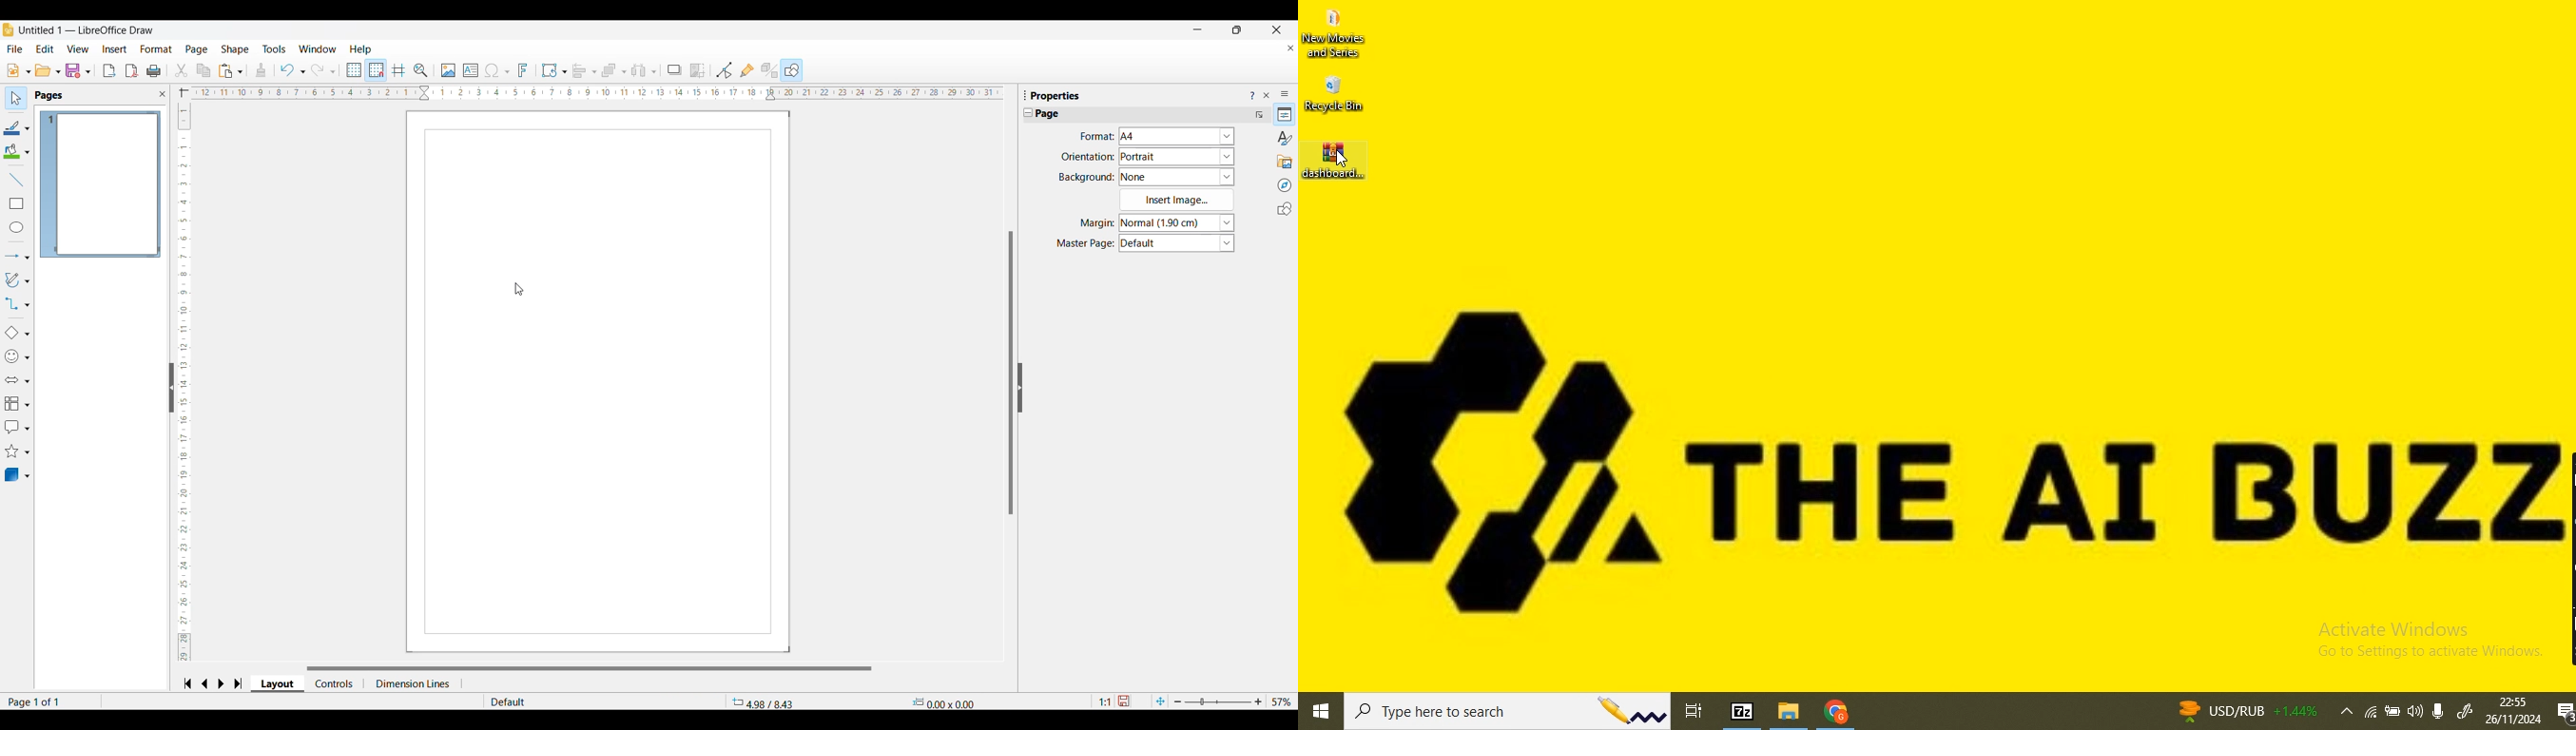 The width and height of the screenshot is (2576, 756). What do you see at coordinates (45, 49) in the screenshot?
I see `Edit menu` at bounding box center [45, 49].